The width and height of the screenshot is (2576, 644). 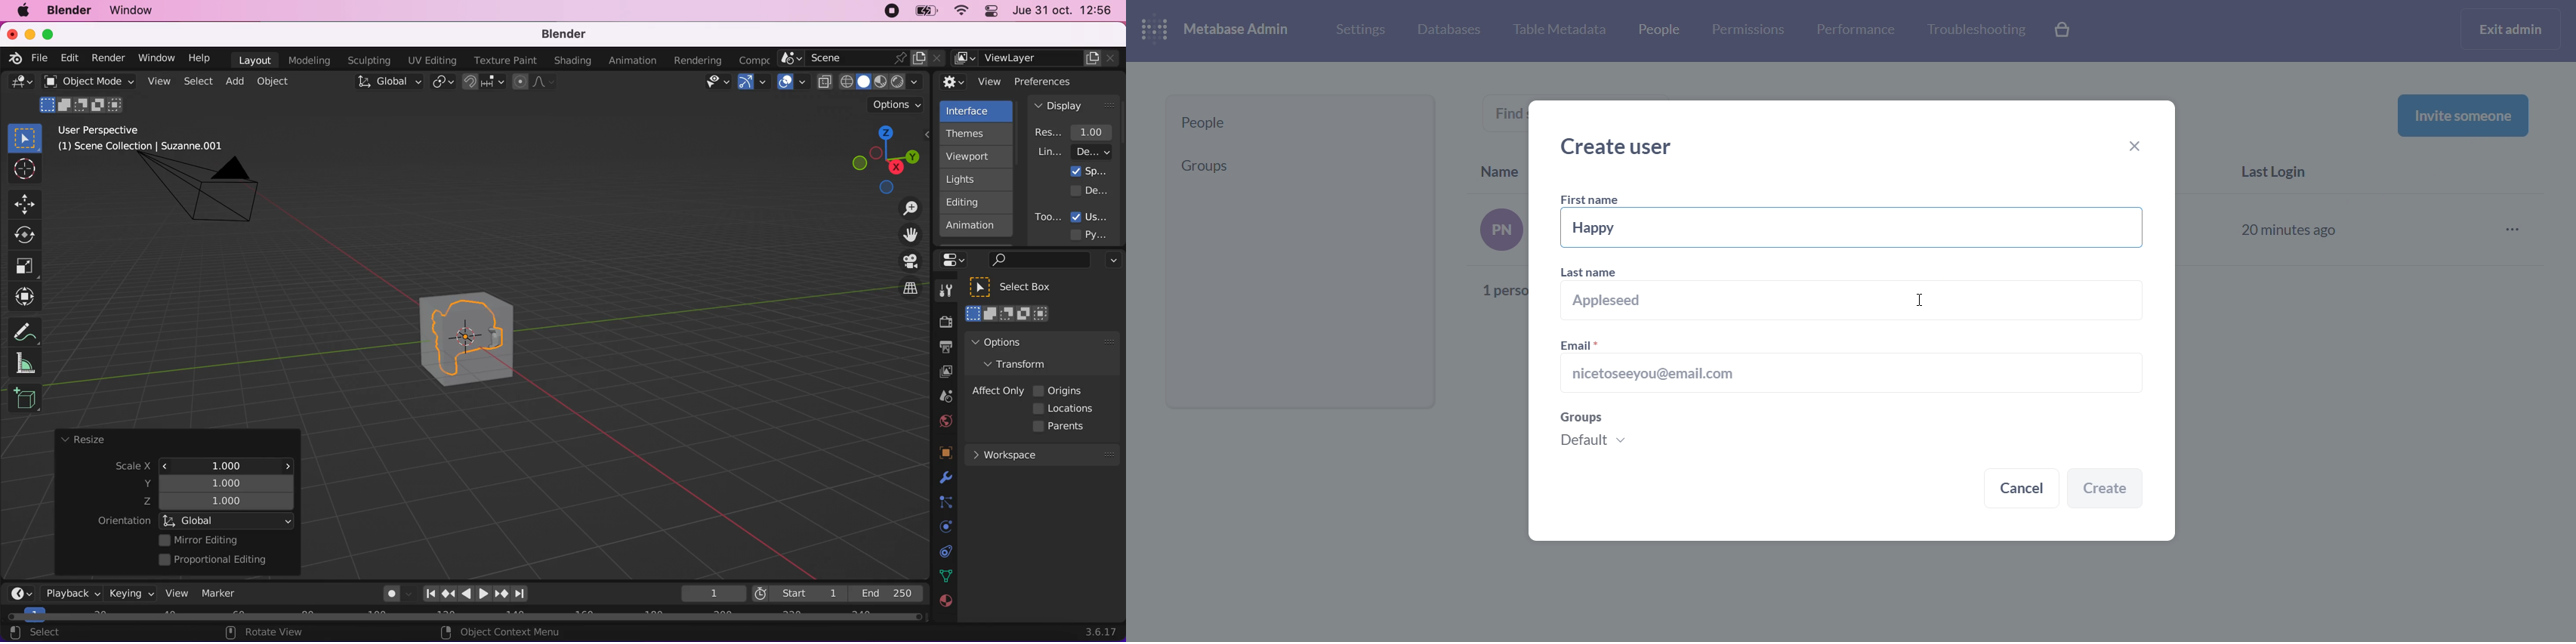 I want to click on settings, so click(x=1359, y=29).